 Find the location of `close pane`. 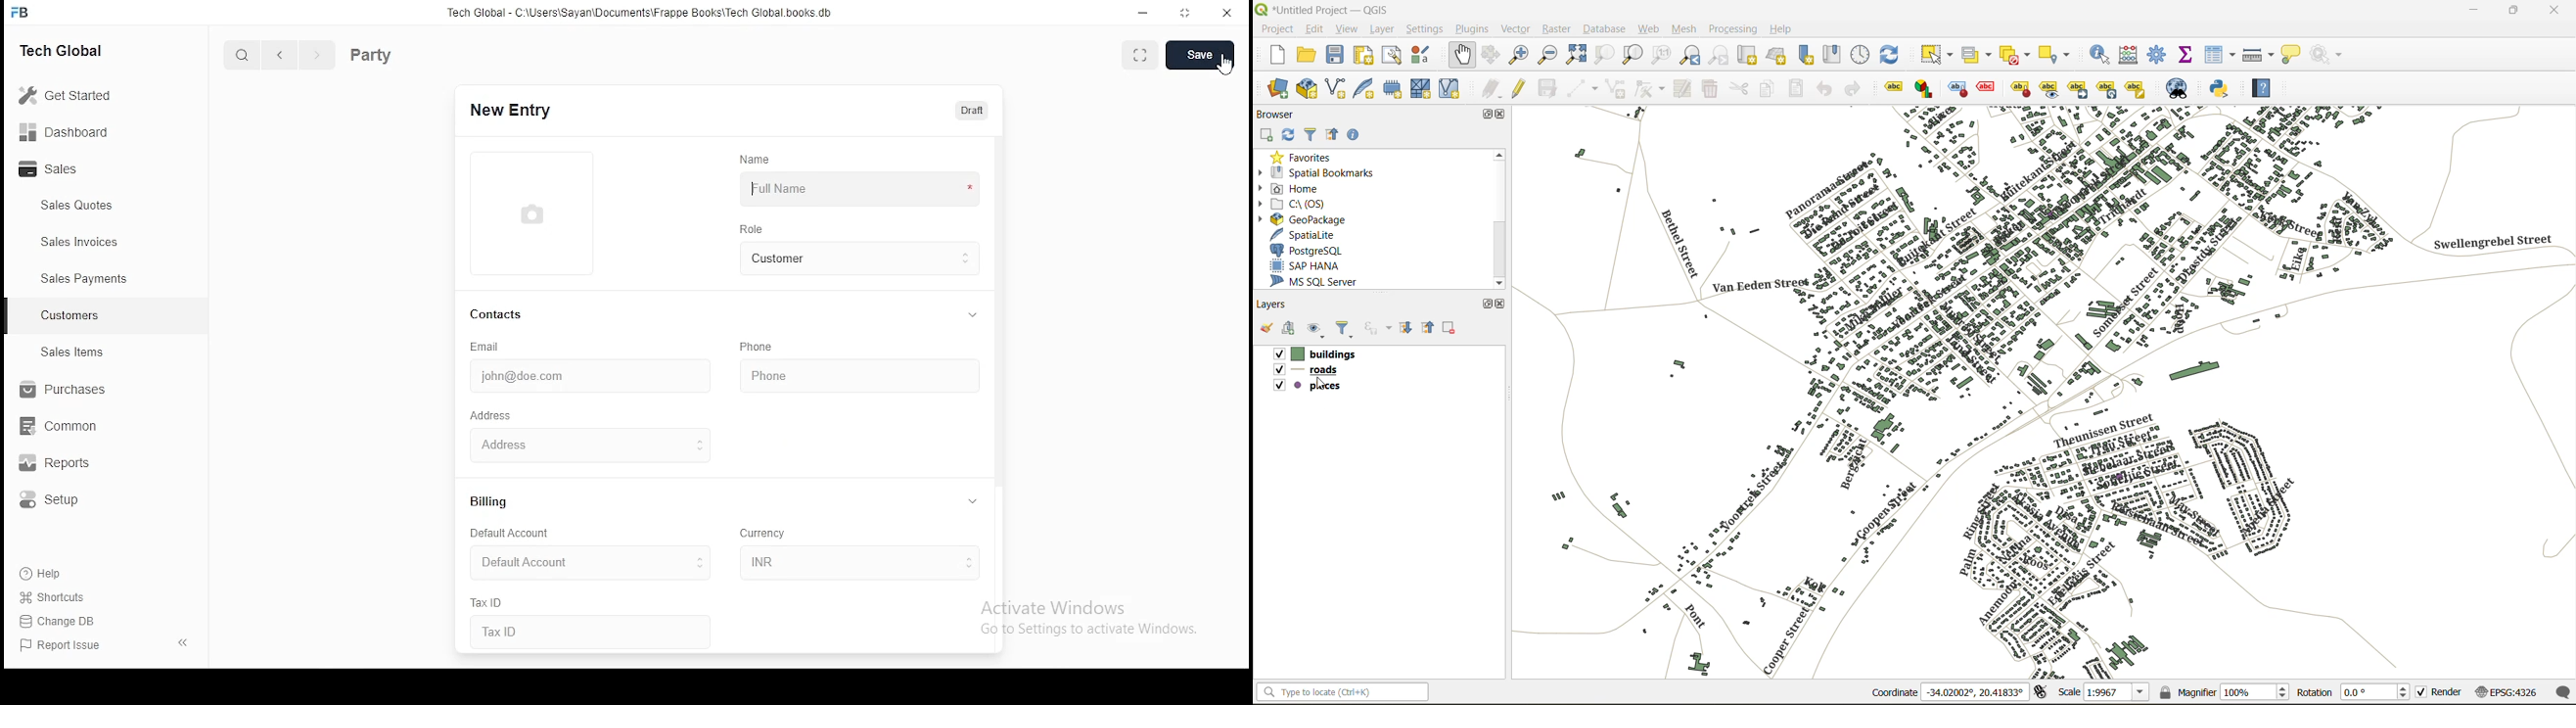

close pane is located at coordinates (185, 642).